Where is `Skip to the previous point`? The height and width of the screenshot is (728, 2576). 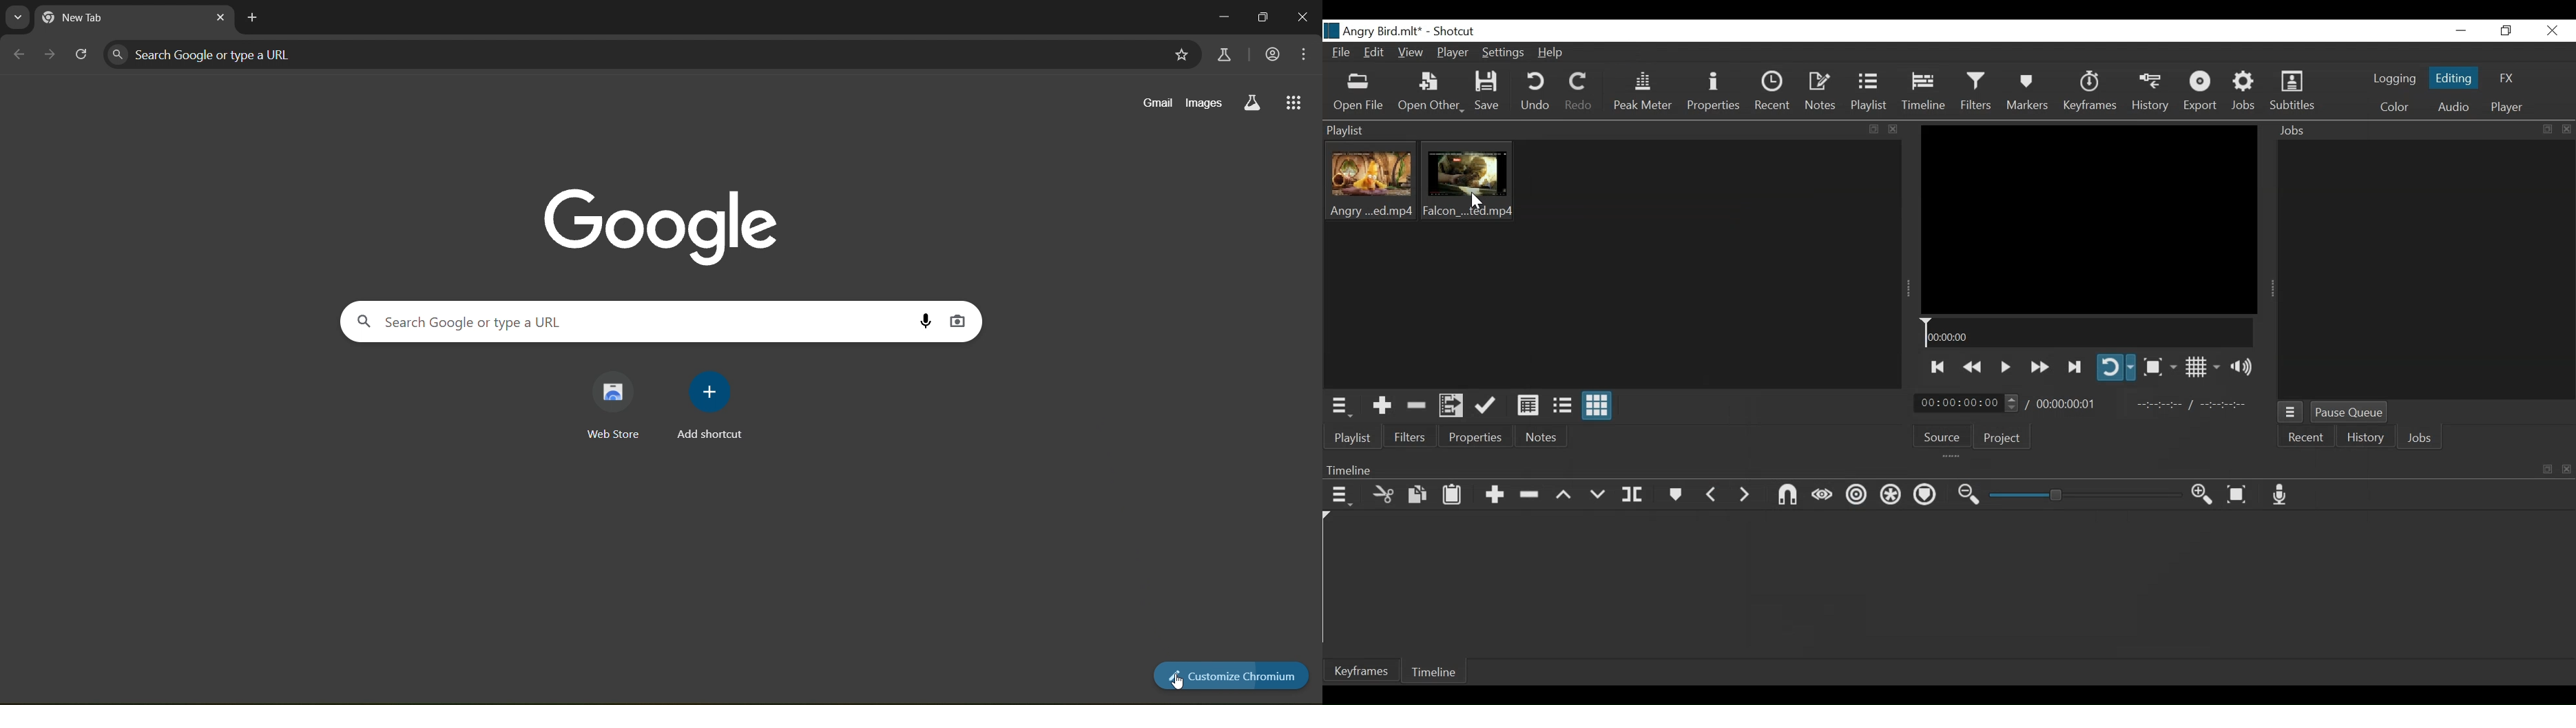
Skip to the previous point is located at coordinates (1939, 367).